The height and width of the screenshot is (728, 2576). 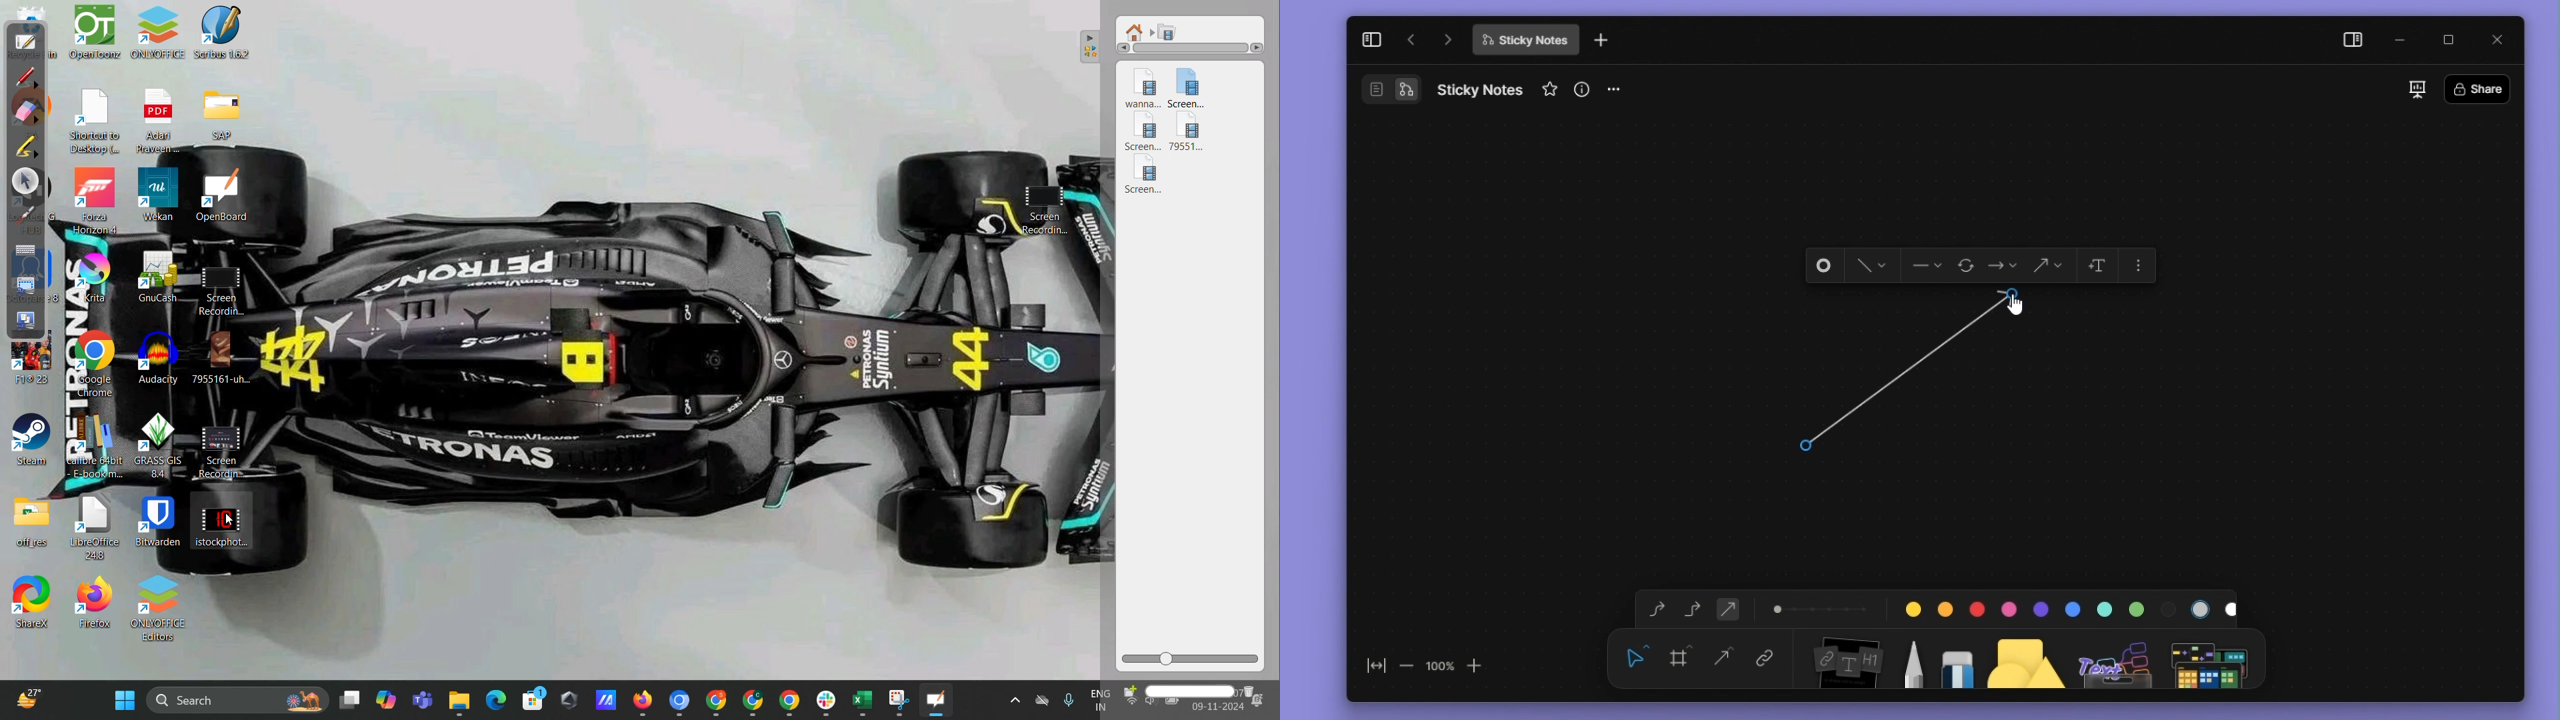 What do you see at coordinates (1009, 699) in the screenshot?
I see `Show hidden icons` at bounding box center [1009, 699].